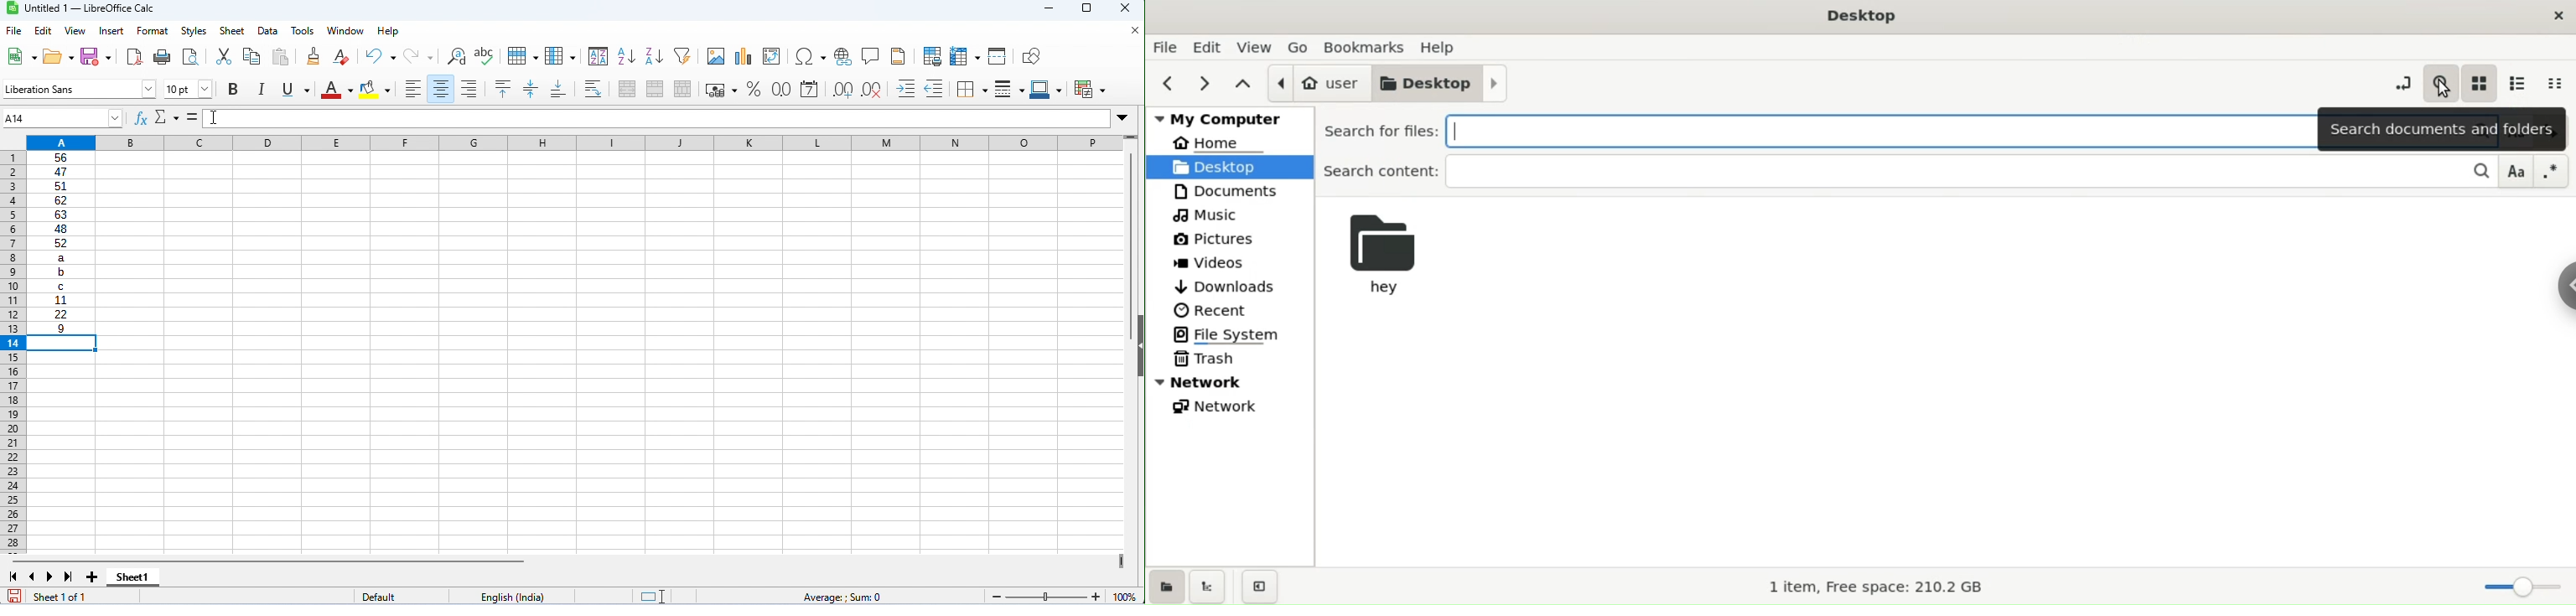 The image size is (2576, 616). Describe the element at coordinates (1140, 346) in the screenshot. I see `Collapse/Expand` at that location.